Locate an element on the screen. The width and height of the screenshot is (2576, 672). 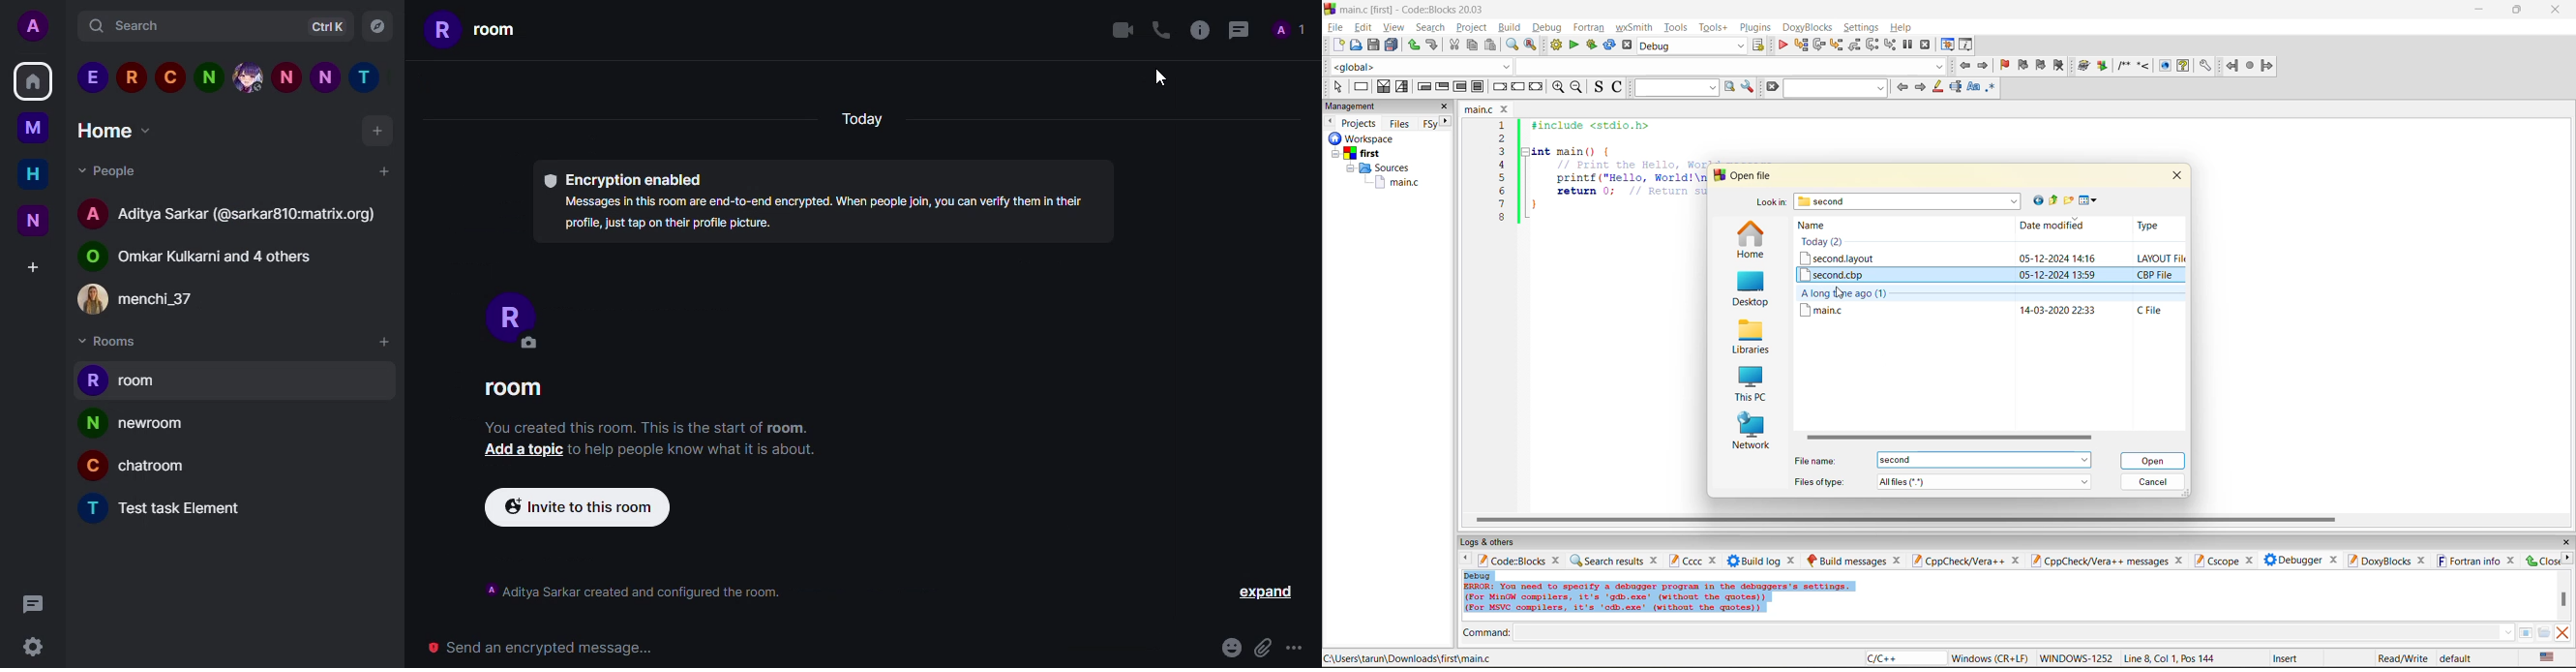
continue instruction is located at coordinates (1517, 88).